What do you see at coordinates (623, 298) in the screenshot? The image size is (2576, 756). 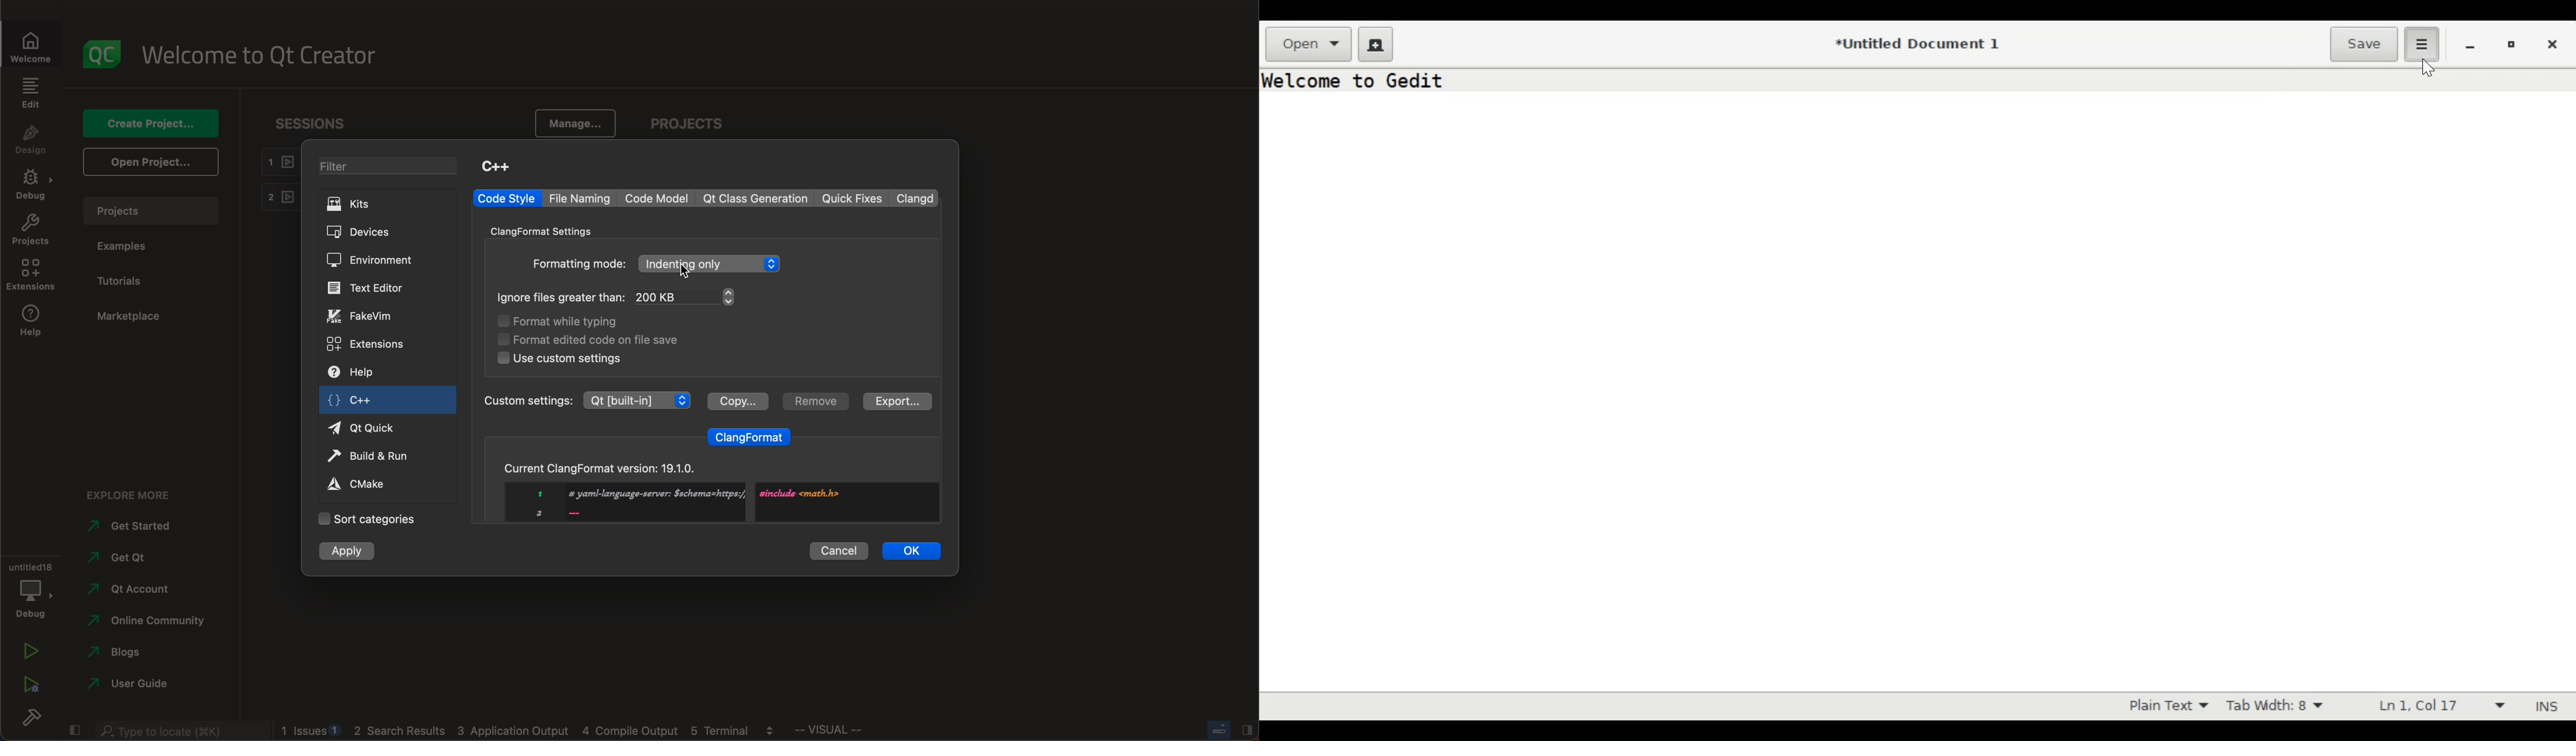 I see `ignore files` at bounding box center [623, 298].